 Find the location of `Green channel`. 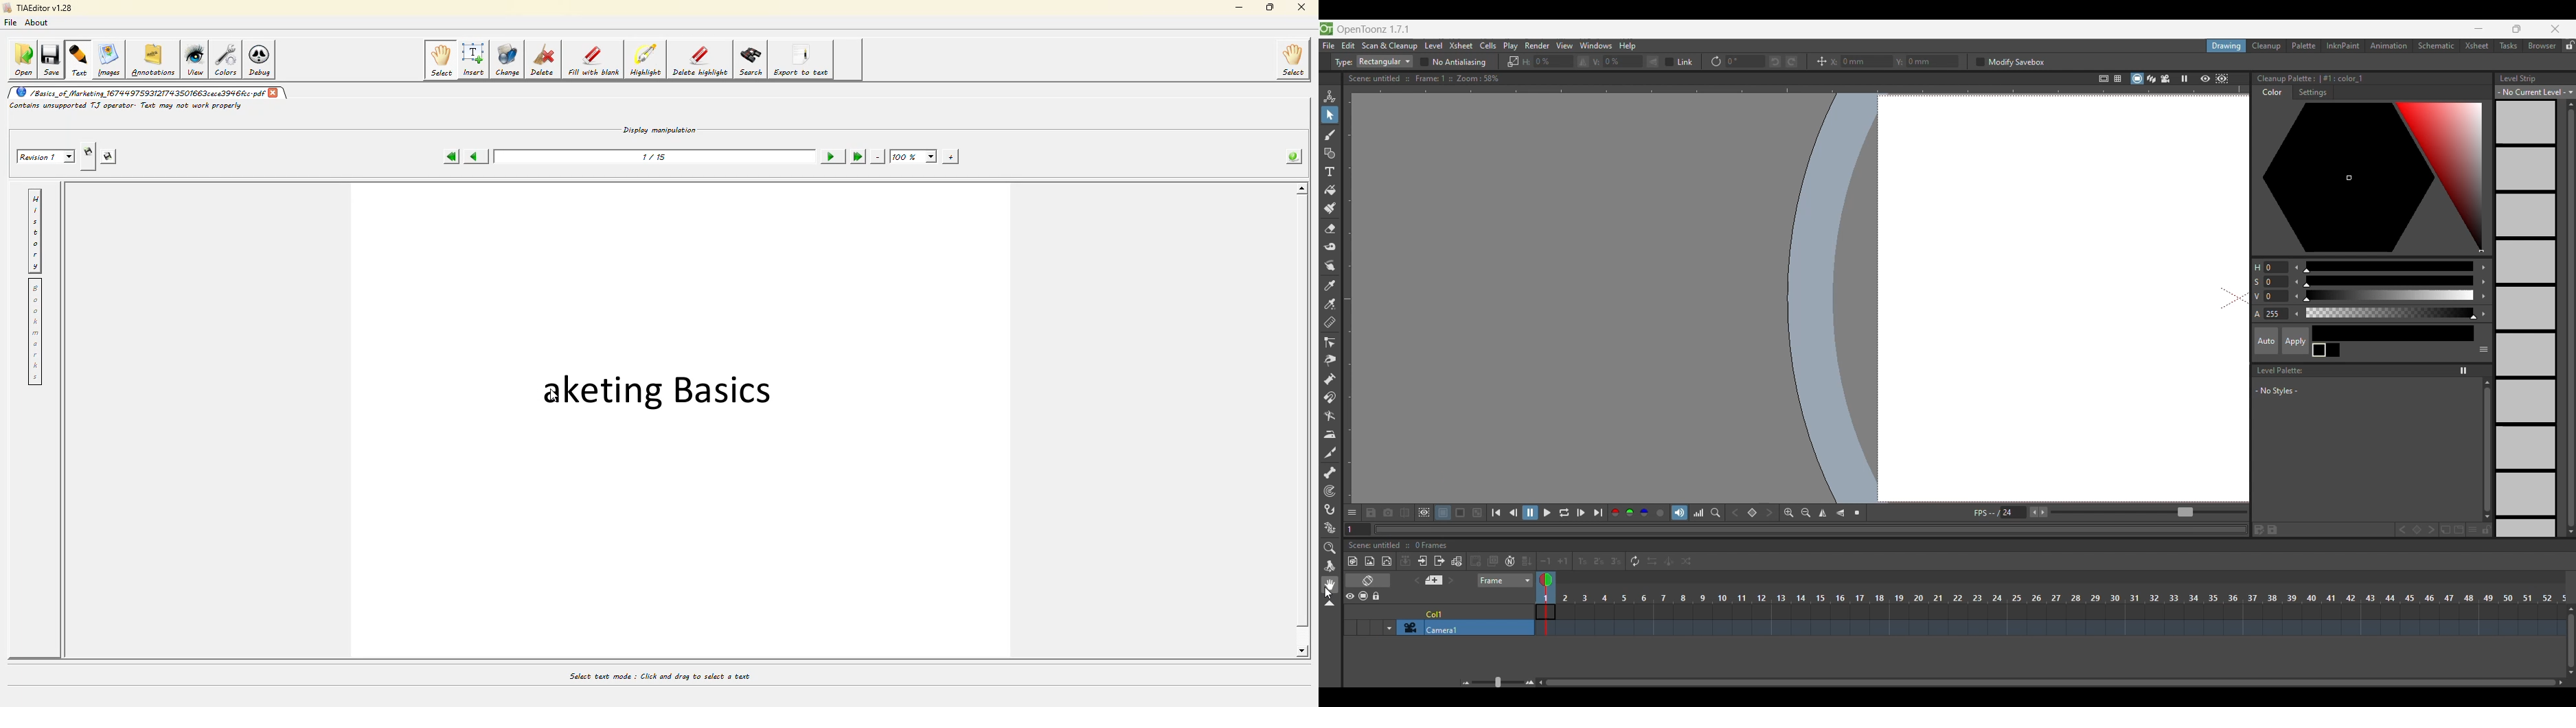

Green channel is located at coordinates (1630, 511).